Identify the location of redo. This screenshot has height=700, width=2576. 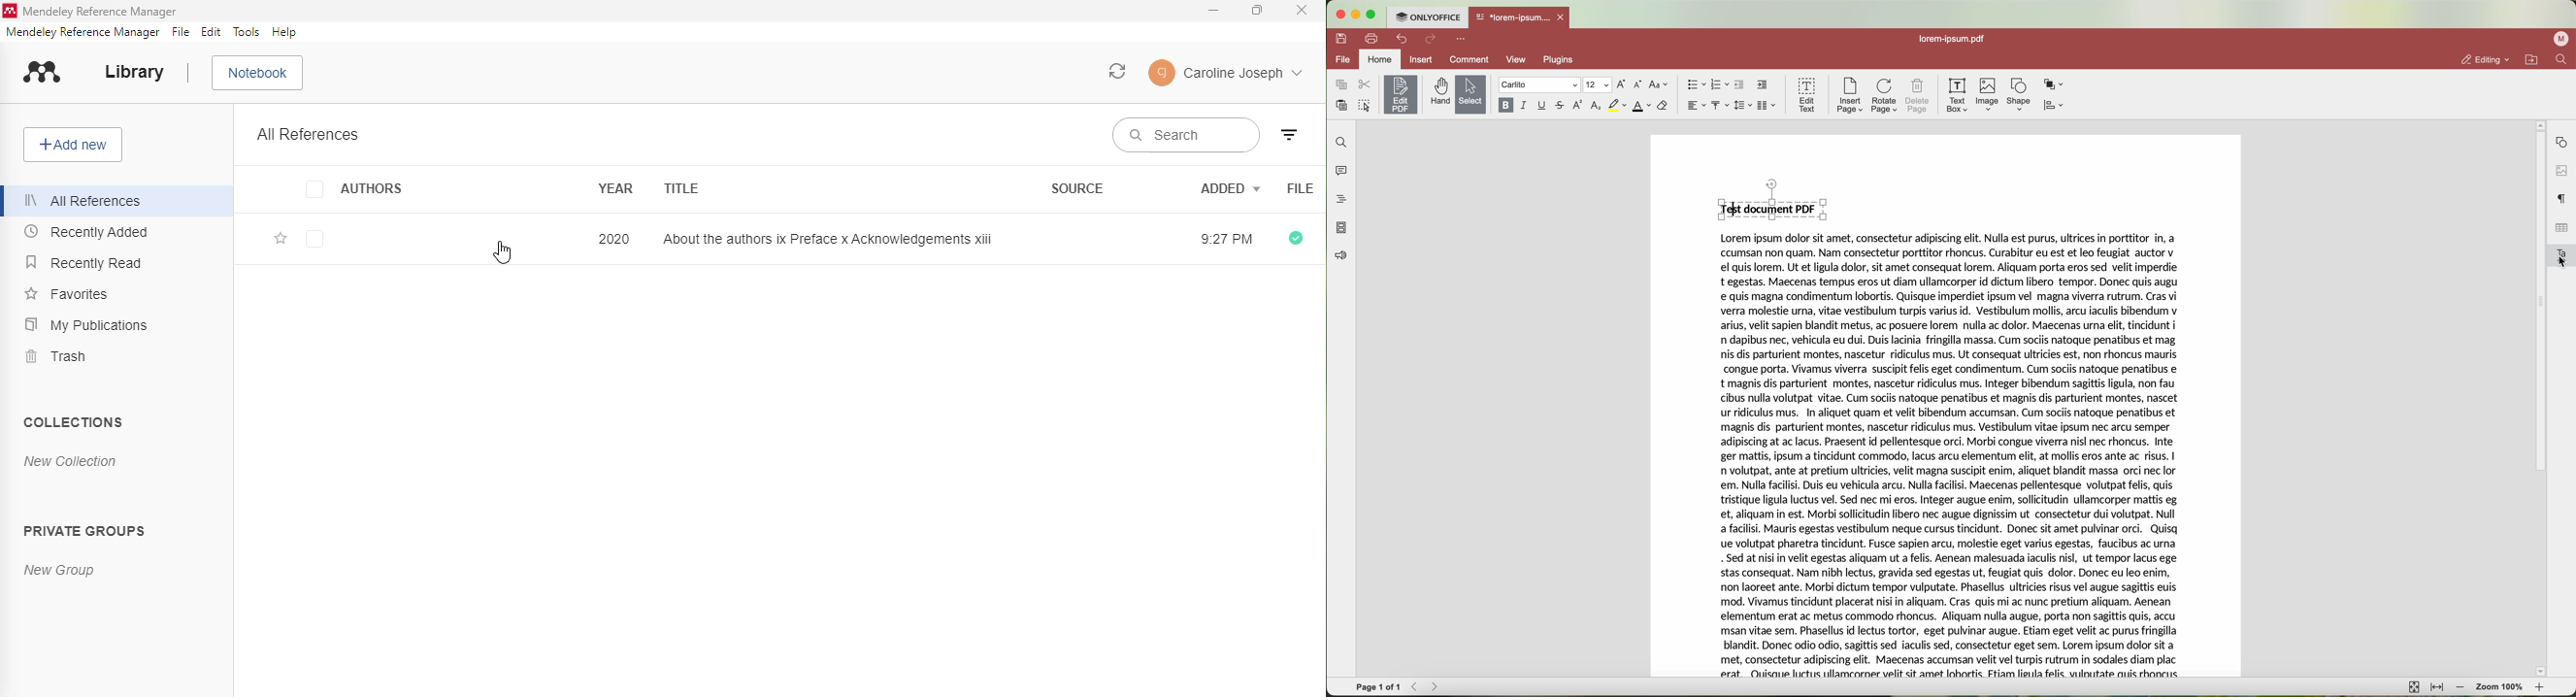
(1431, 39).